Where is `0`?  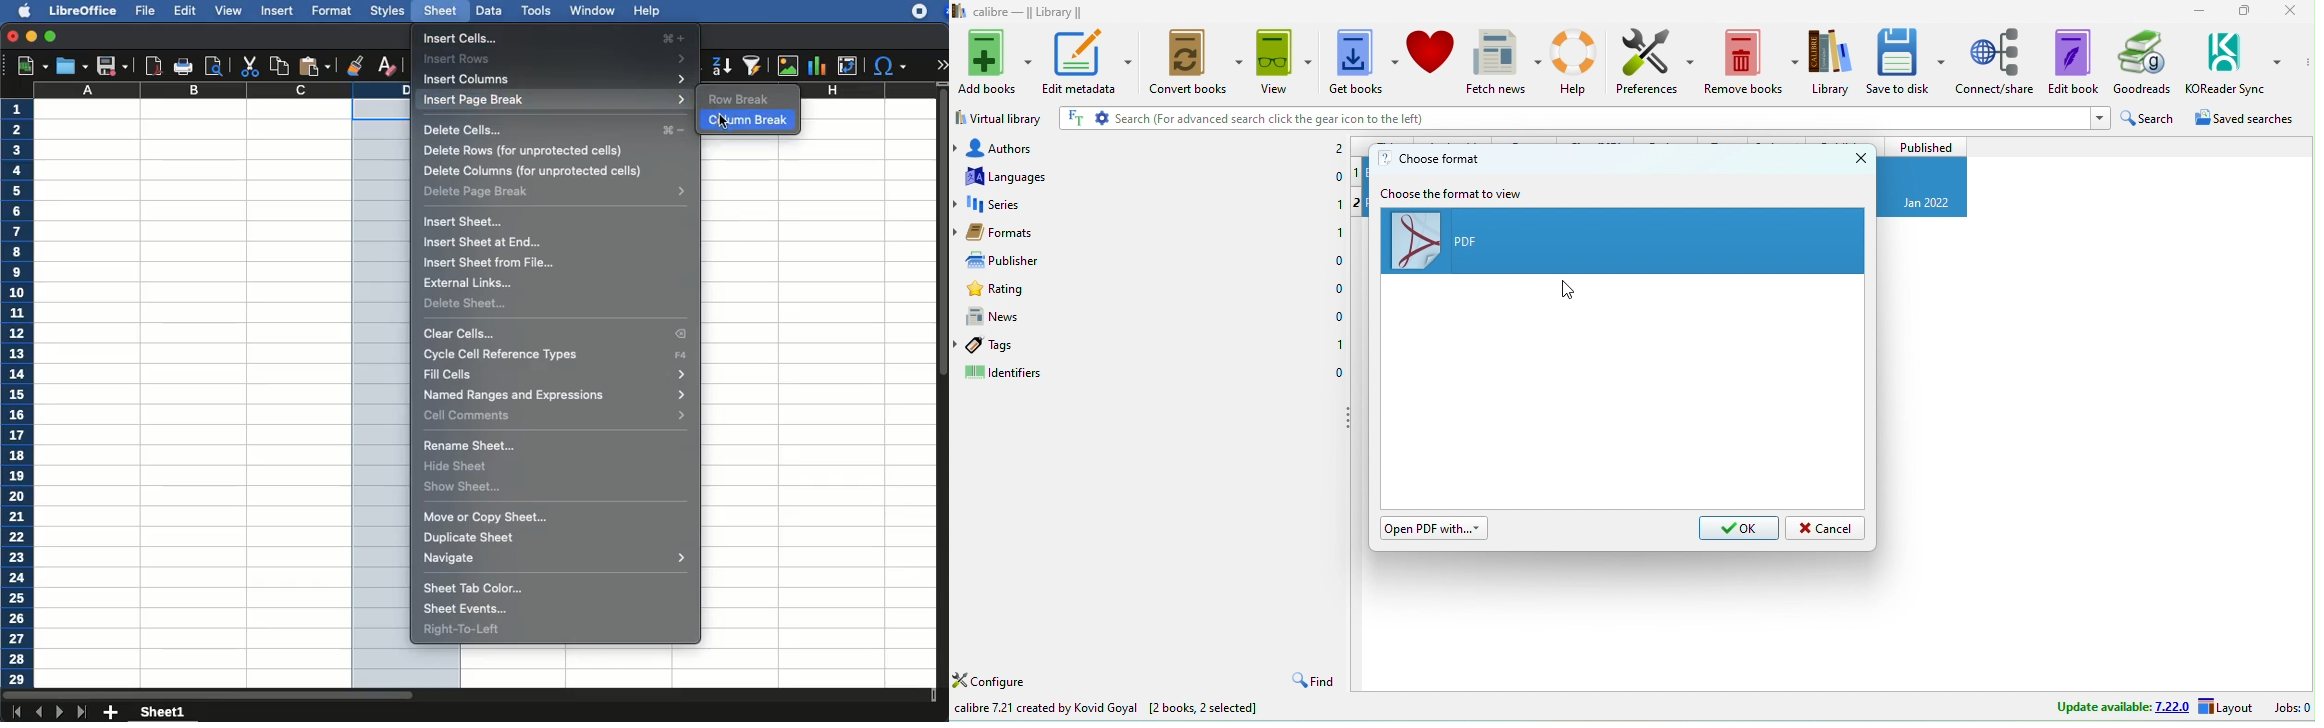 0 is located at coordinates (1338, 372).